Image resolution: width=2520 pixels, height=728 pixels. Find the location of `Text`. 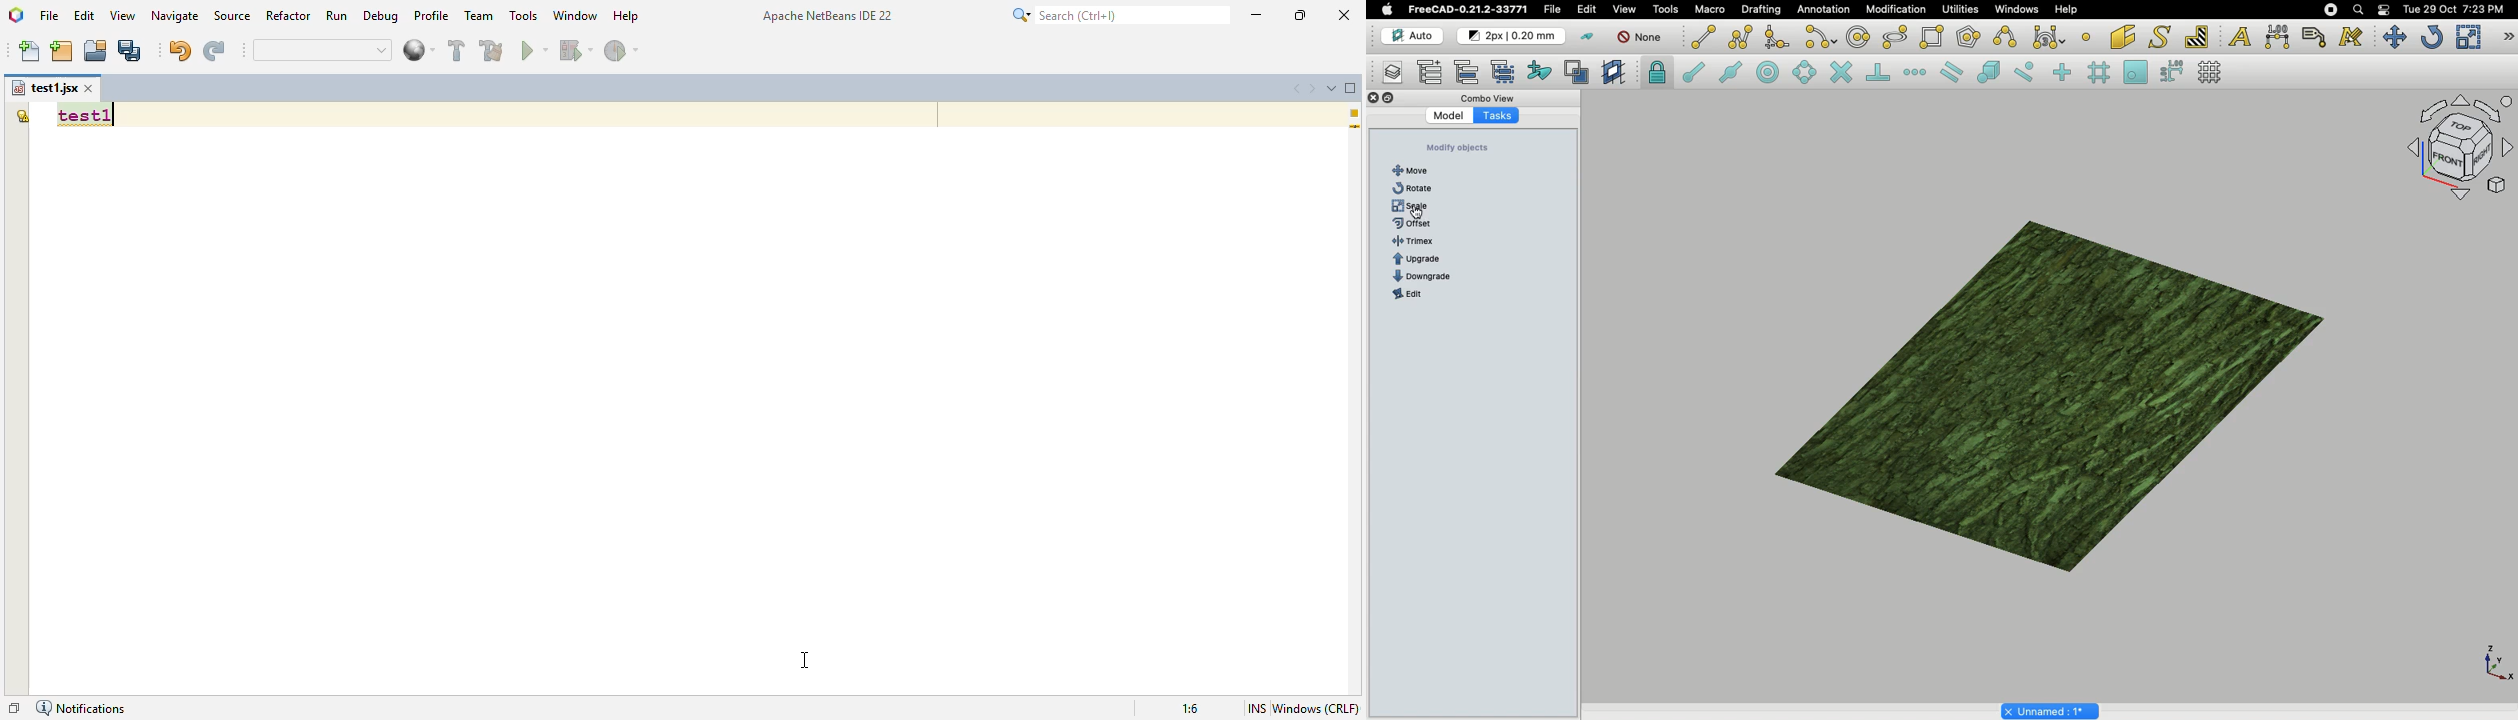

Text is located at coordinates (1423, 276).